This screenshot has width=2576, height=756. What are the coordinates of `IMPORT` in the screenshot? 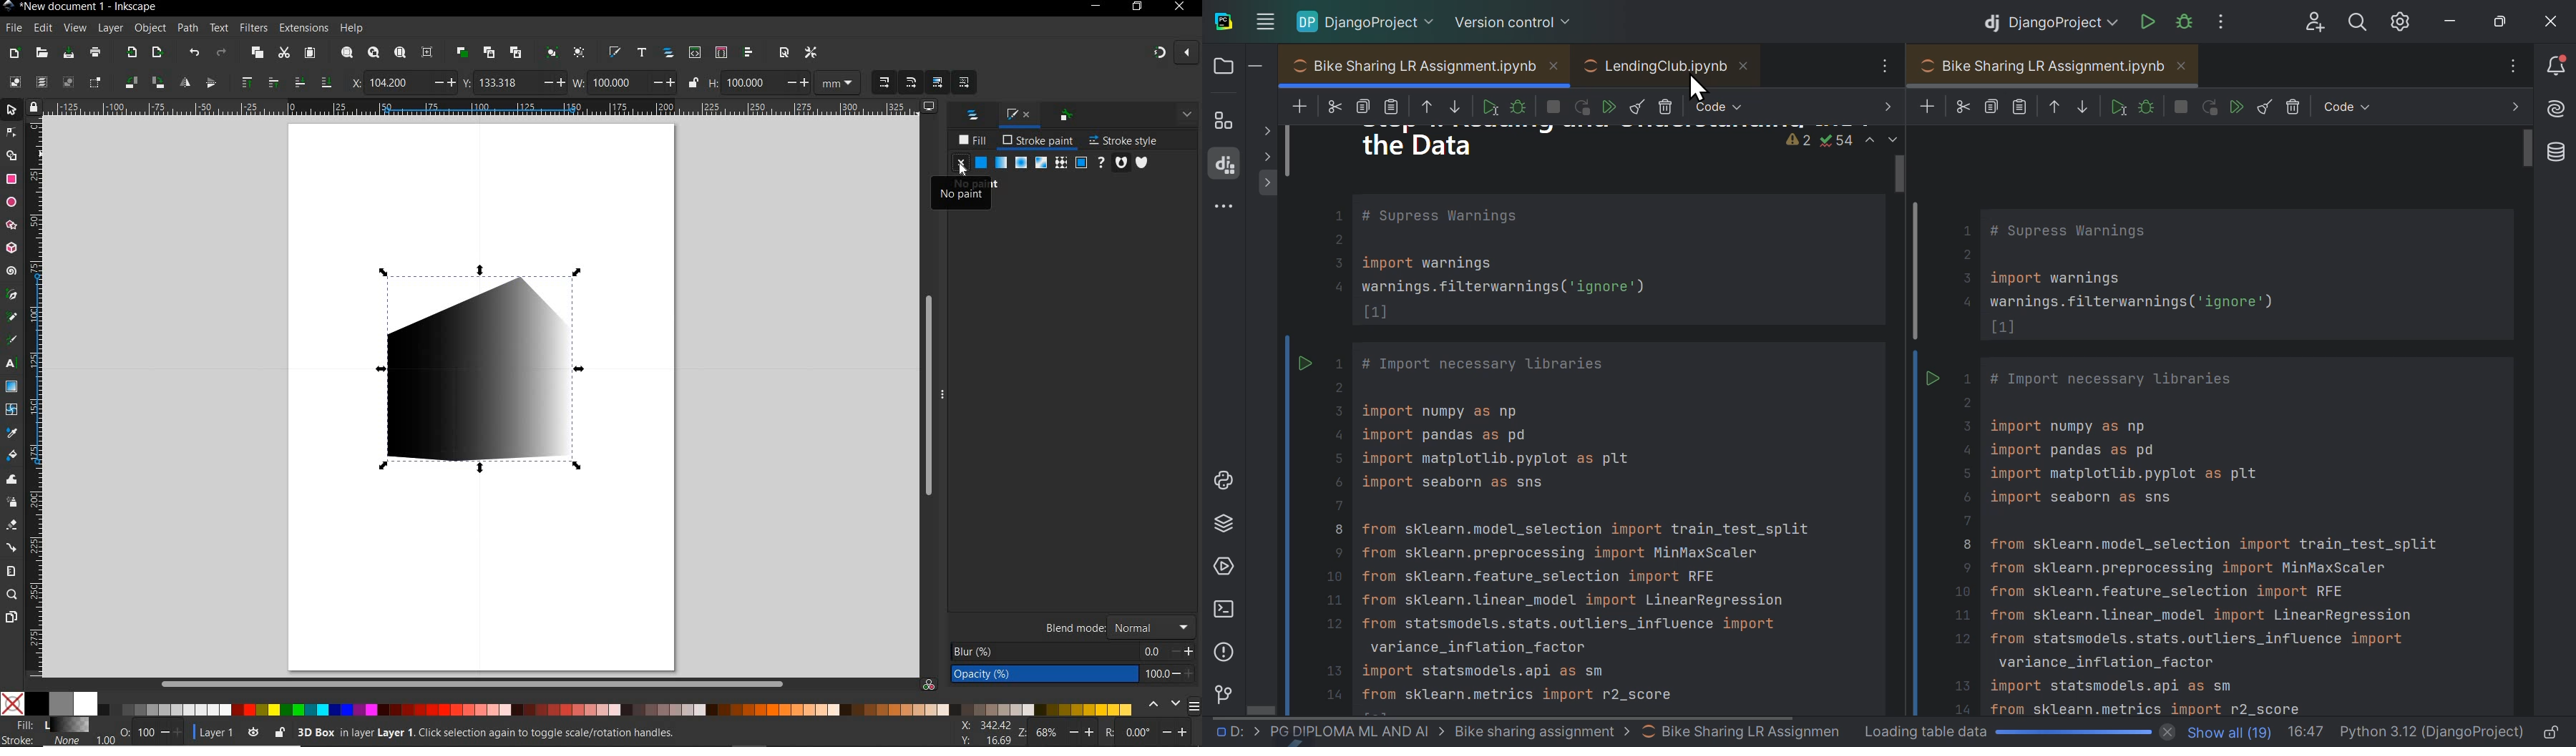 It's located at (131, 52).